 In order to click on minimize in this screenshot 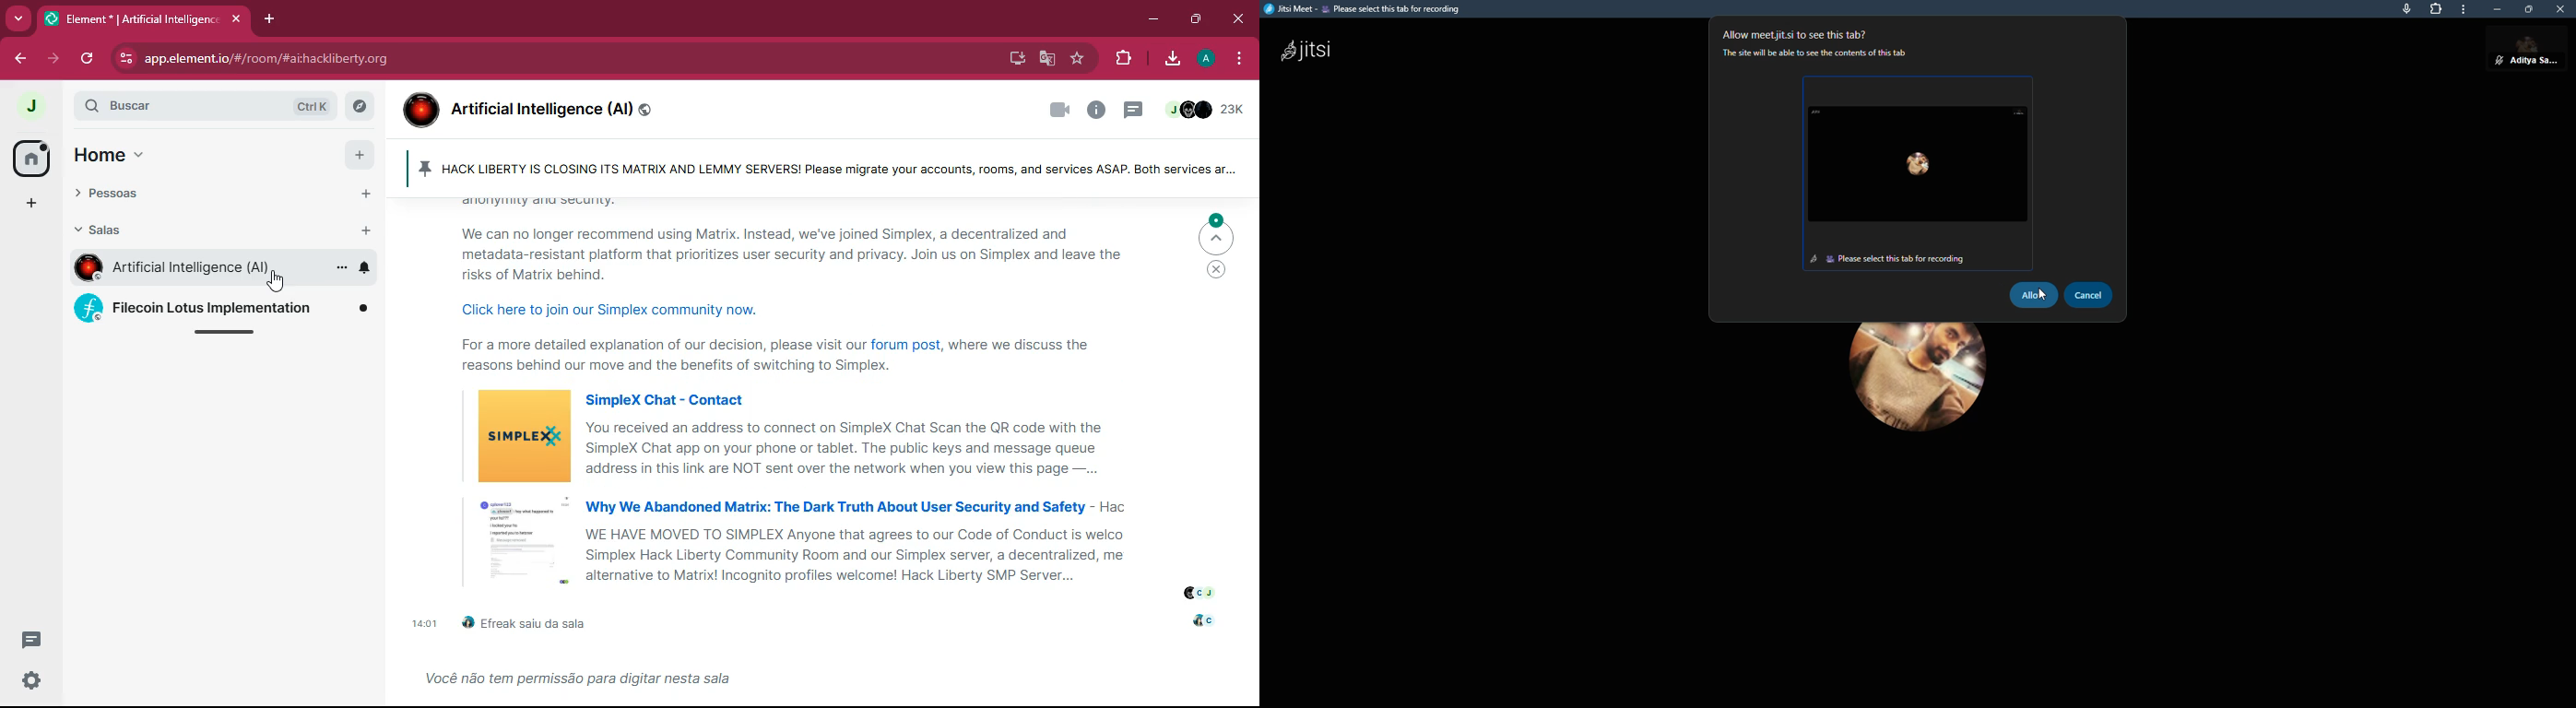, I will do `click(2497, 8)`.